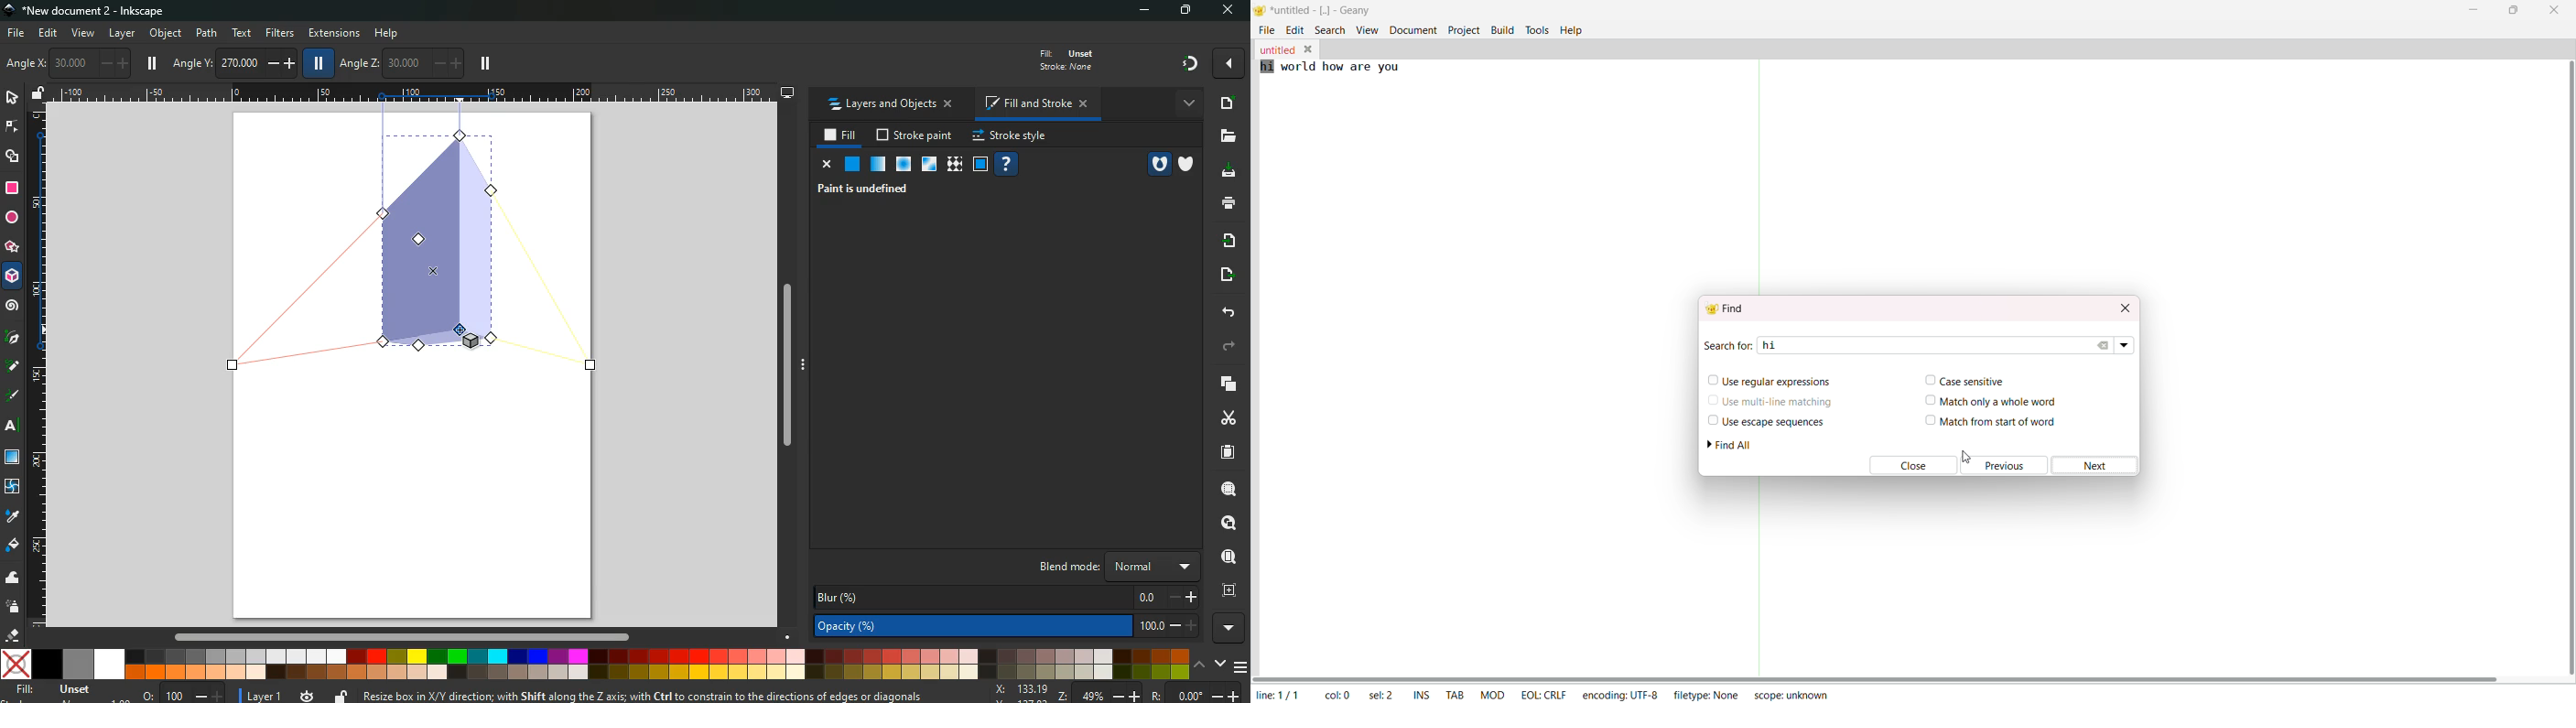  Describe the element at coordinates (13, 335) in the screenshot. I see `Pic` at that location.